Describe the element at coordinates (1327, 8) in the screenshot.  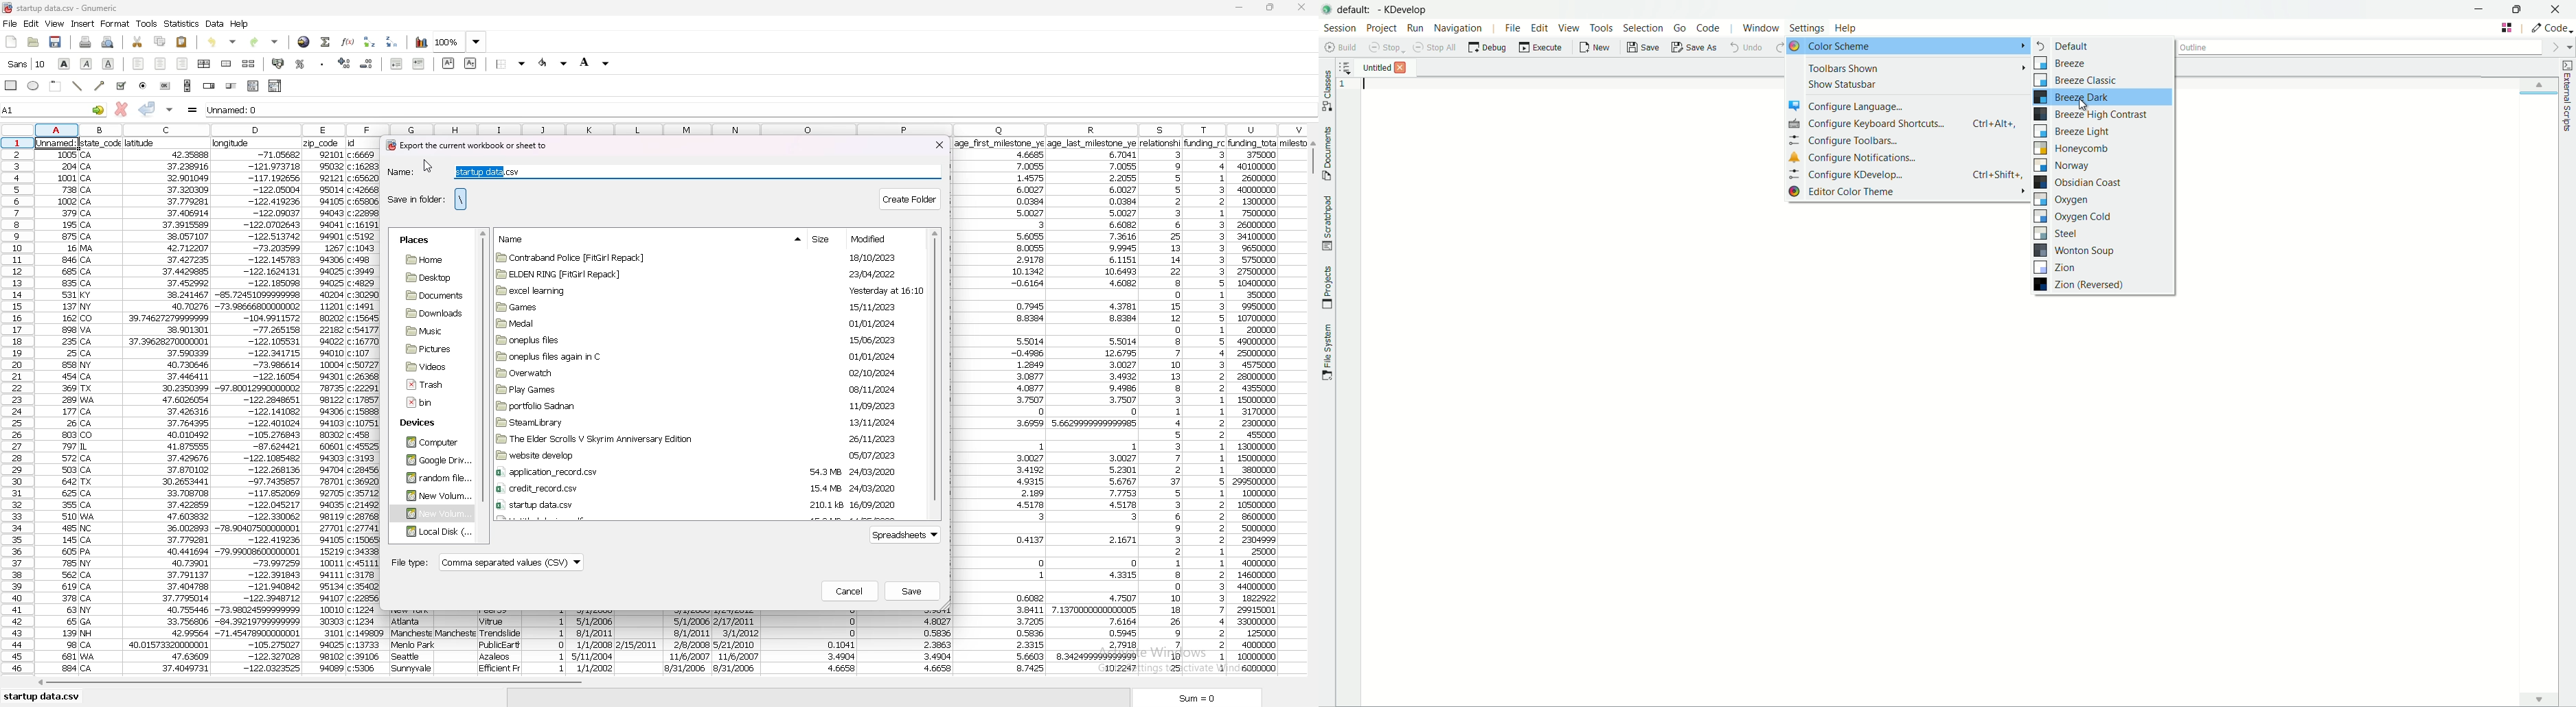
I see `app icon` at that location.